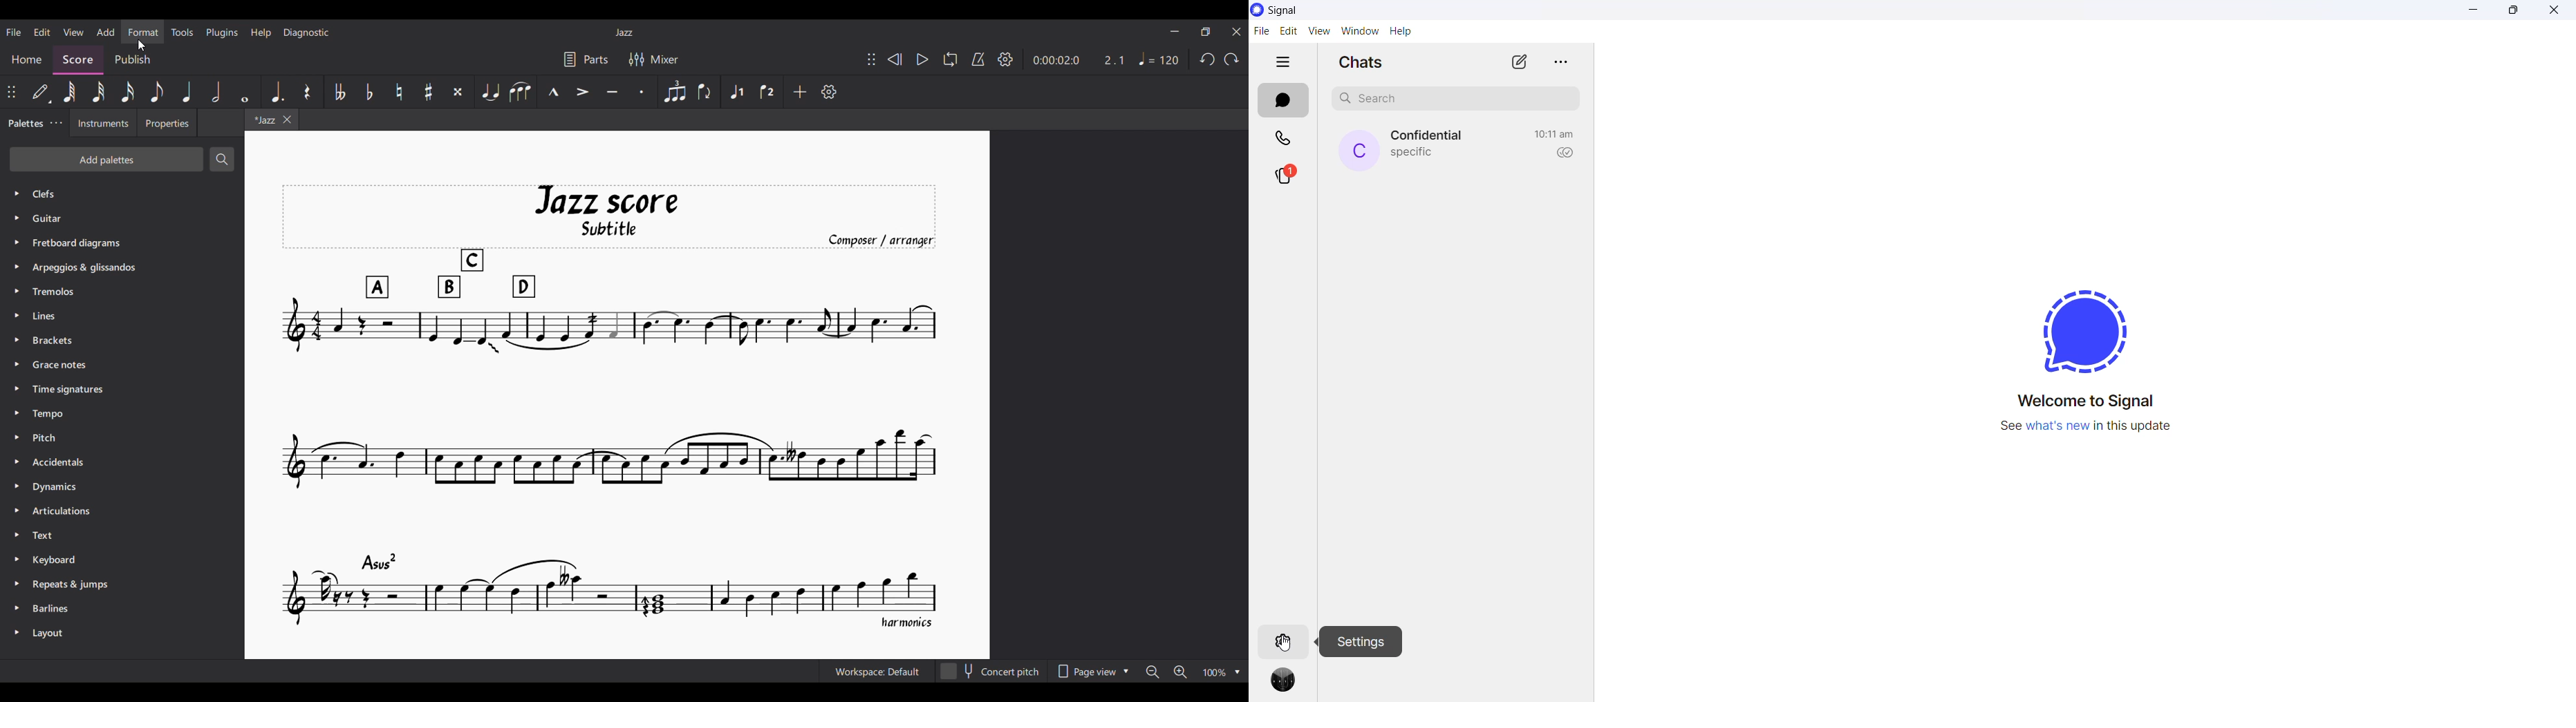 This screenshot has height=728, width=2576. Describe the element at coordinates (216, 92) in the screenshot. I see `Half note` at that location.